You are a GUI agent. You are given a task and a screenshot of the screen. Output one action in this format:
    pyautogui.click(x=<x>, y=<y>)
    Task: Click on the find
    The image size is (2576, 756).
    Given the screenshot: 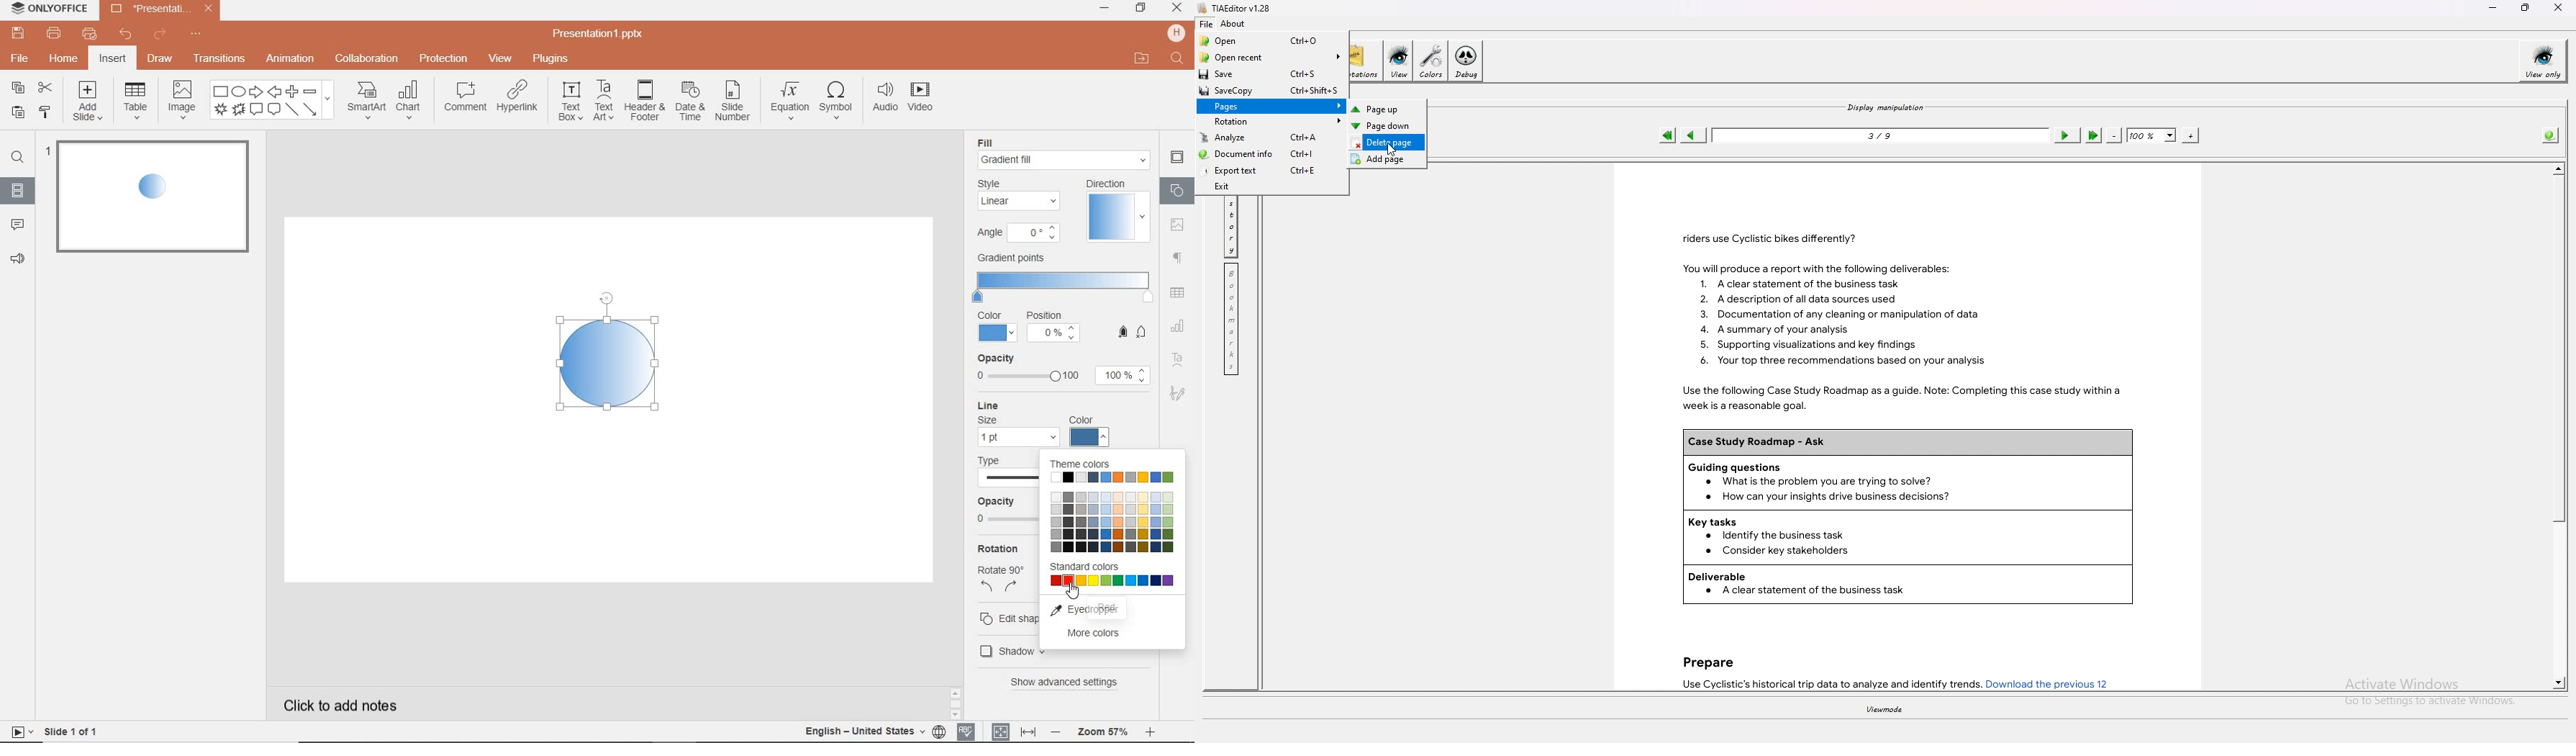 What is the action you would take?
    pyautogui.click(x=17, y=156)
    